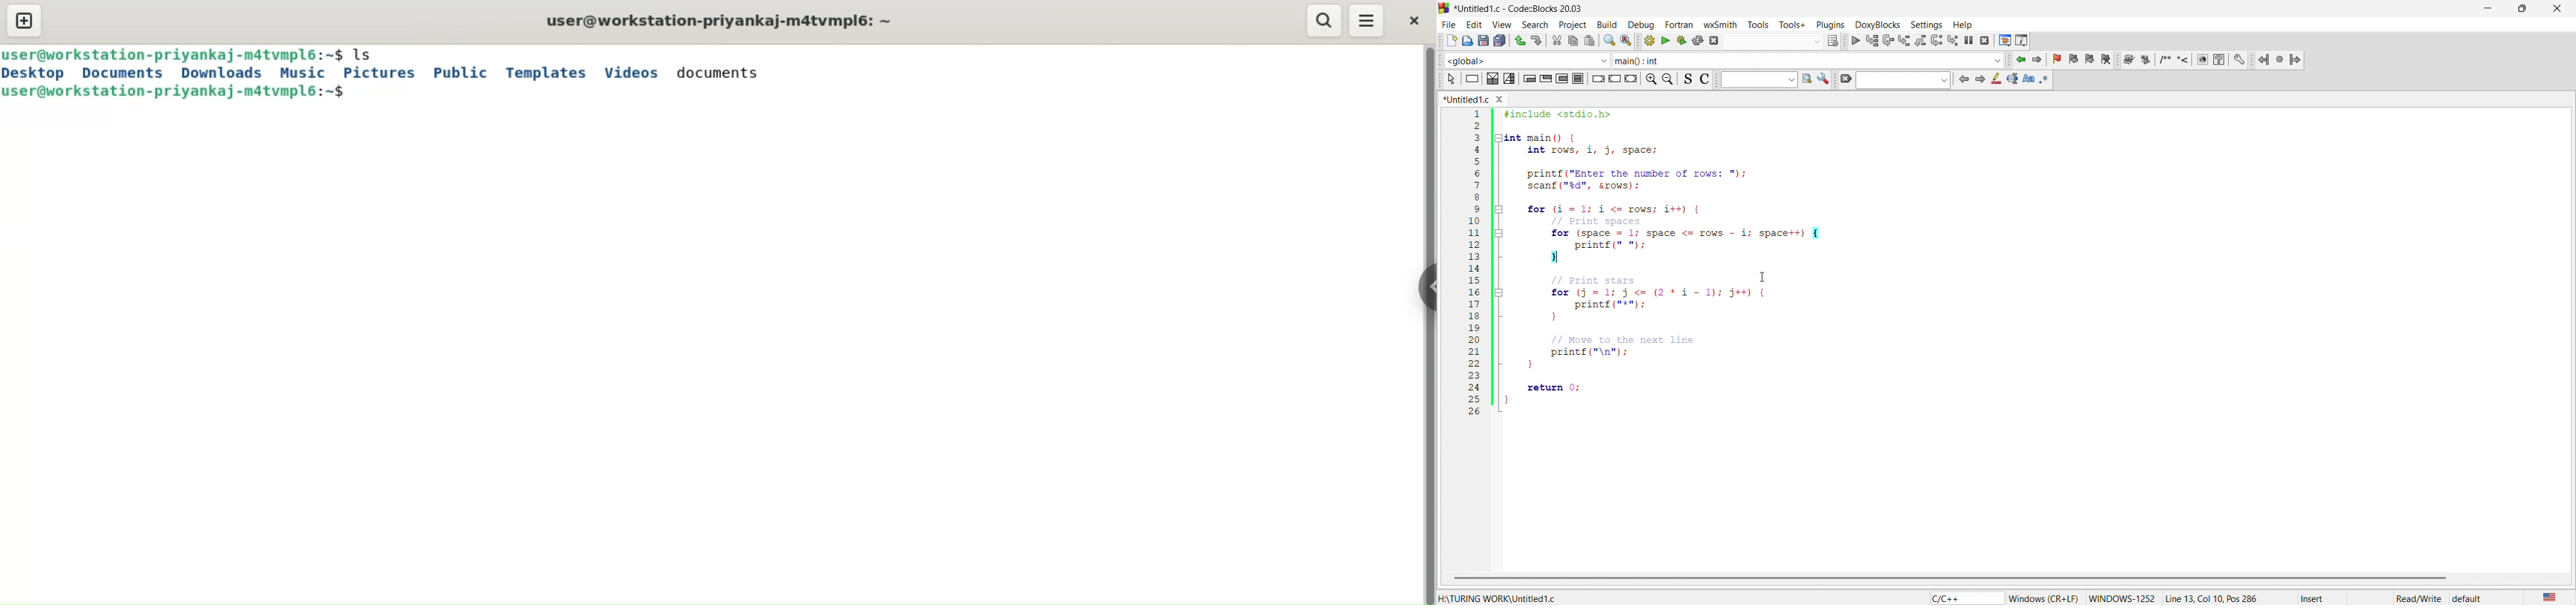 This screenshot has height=616, width=2576. Describe the element at coordinates (1763, 276) in the screenshot. I see `cursor` at that location.